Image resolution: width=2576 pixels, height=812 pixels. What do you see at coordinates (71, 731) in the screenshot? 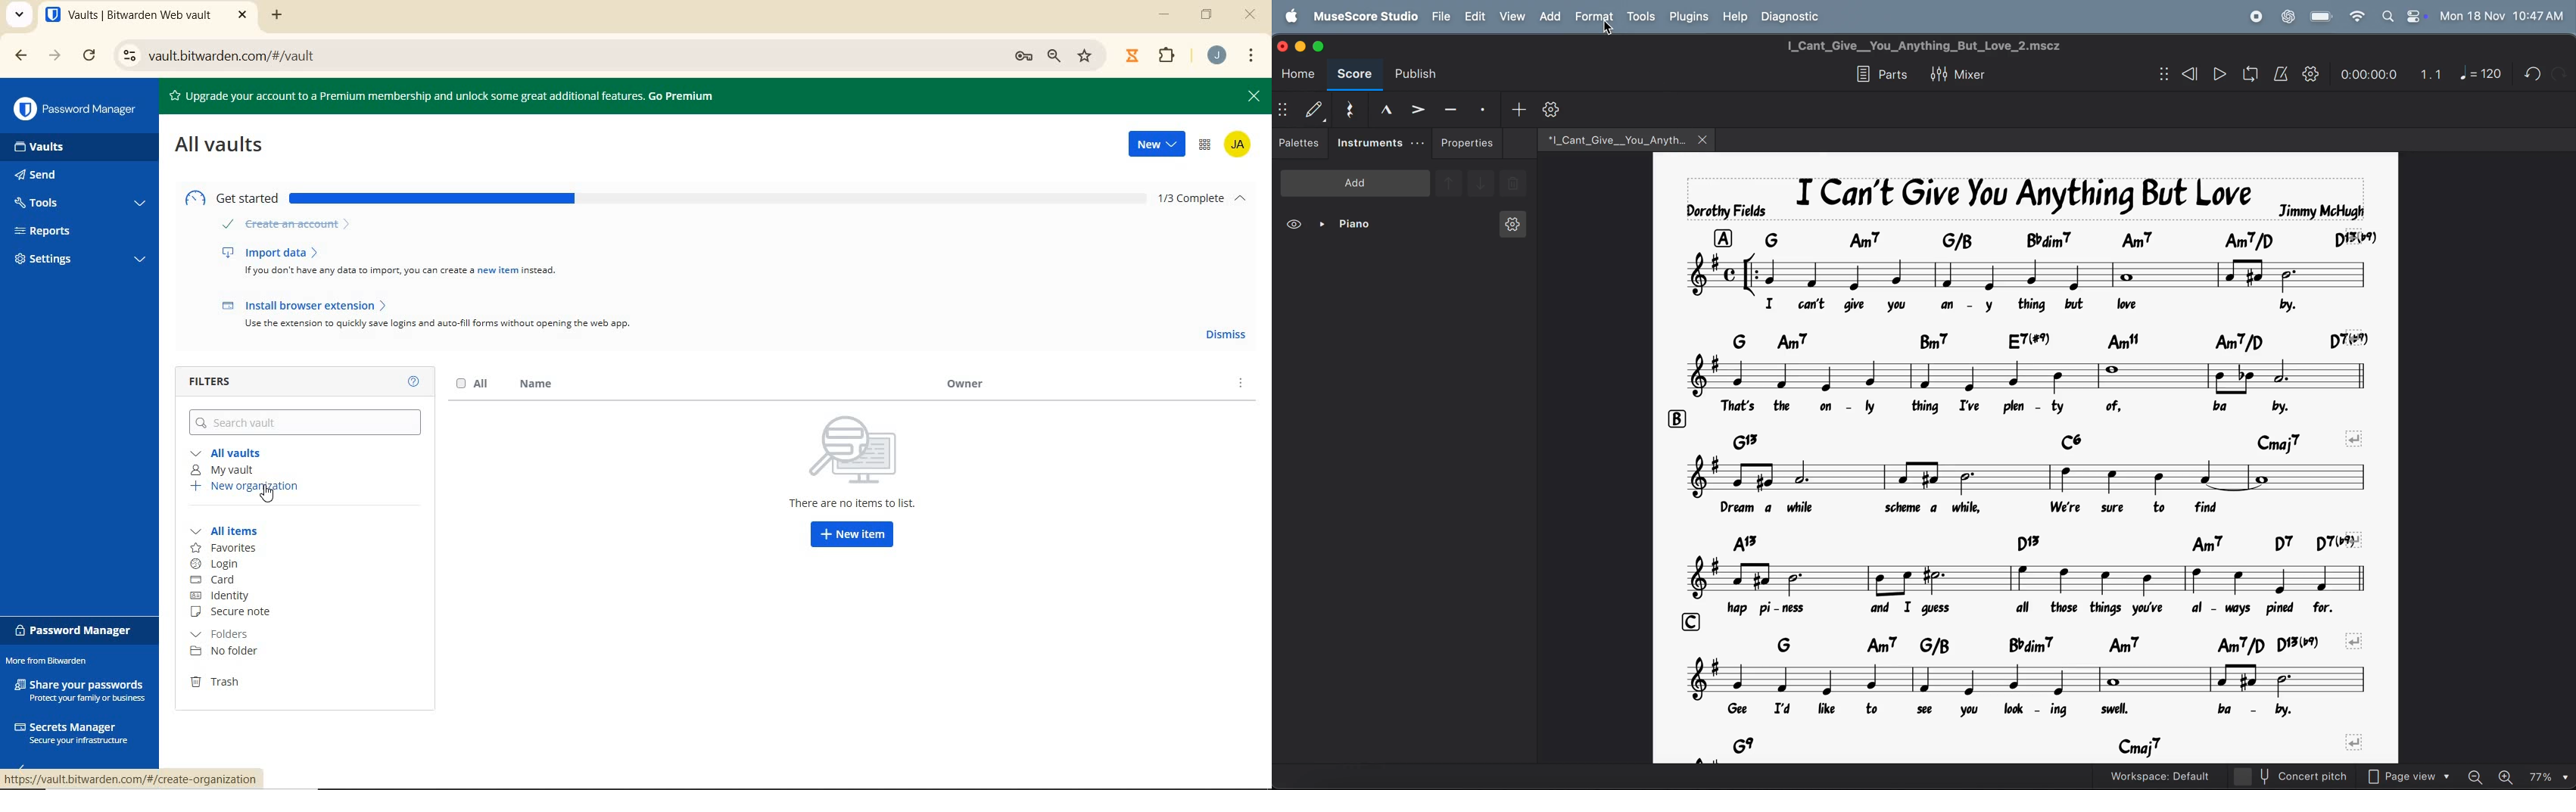
I see `secrets manager` at bounding box center [71, 731].